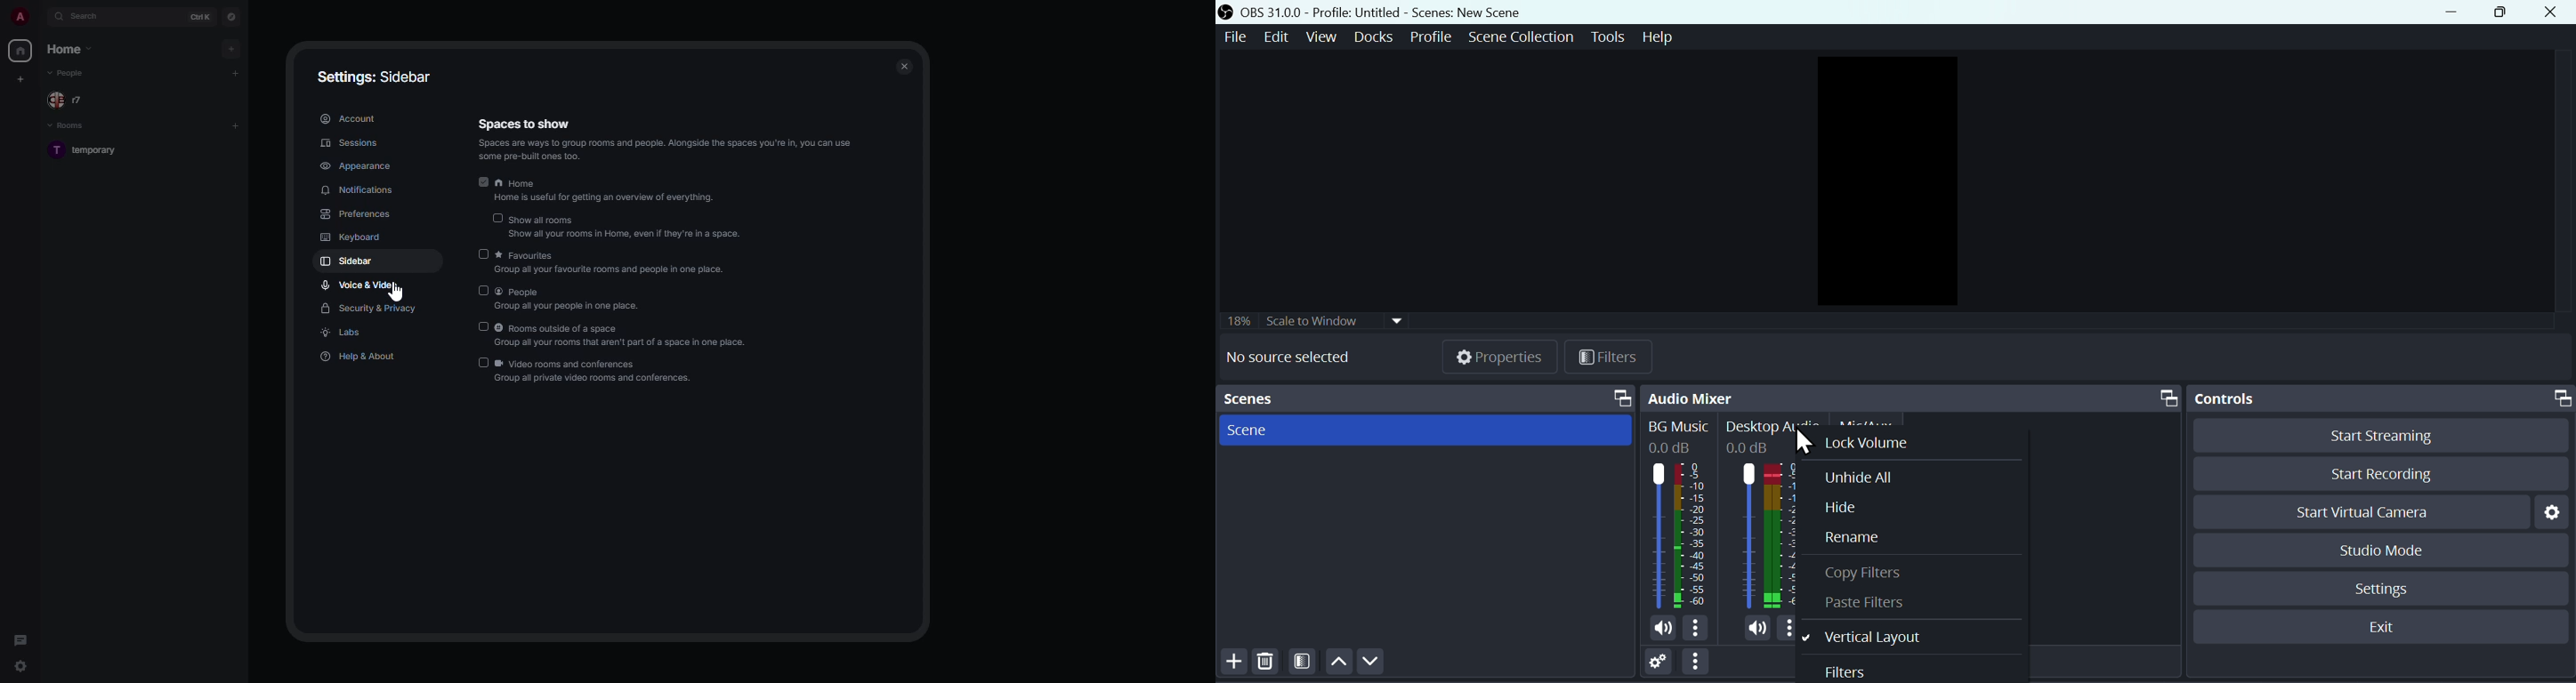  What do you see at coordinates (482, 362) in the screenshot?
I see `disabled` at bounding box center [482, 362].